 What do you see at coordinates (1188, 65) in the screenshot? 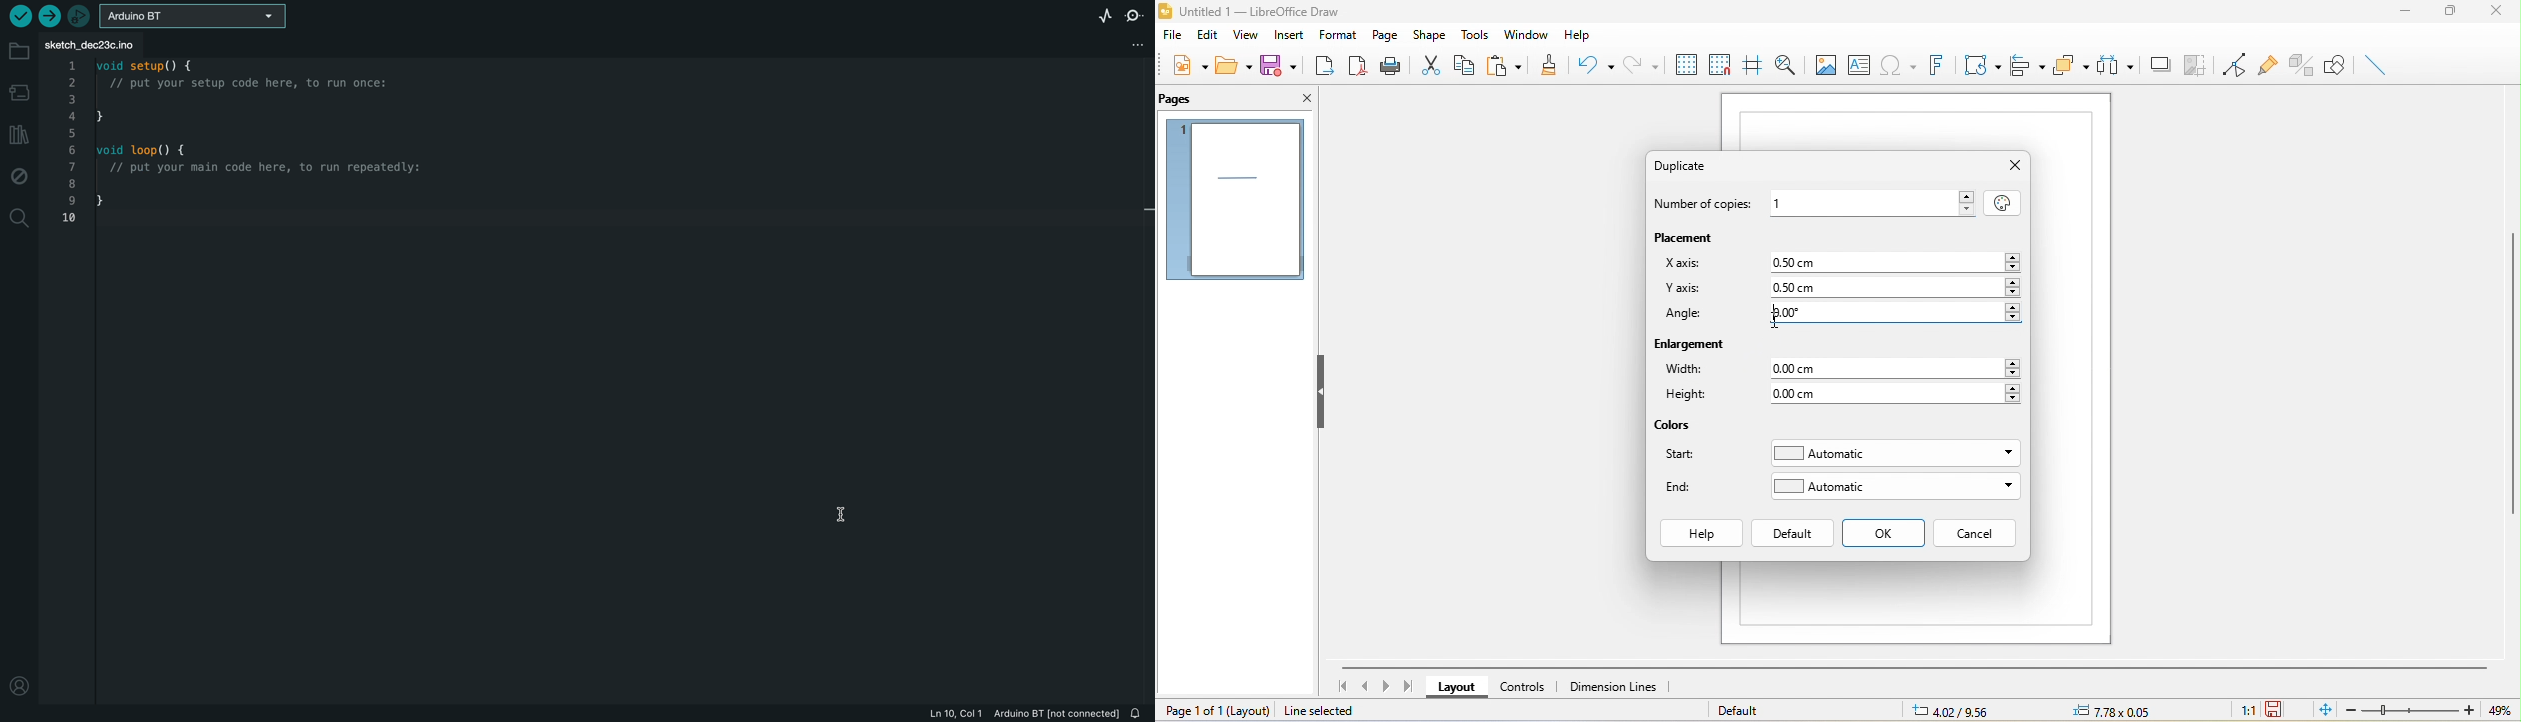
I see `new` at bounding box center [1188, 65].